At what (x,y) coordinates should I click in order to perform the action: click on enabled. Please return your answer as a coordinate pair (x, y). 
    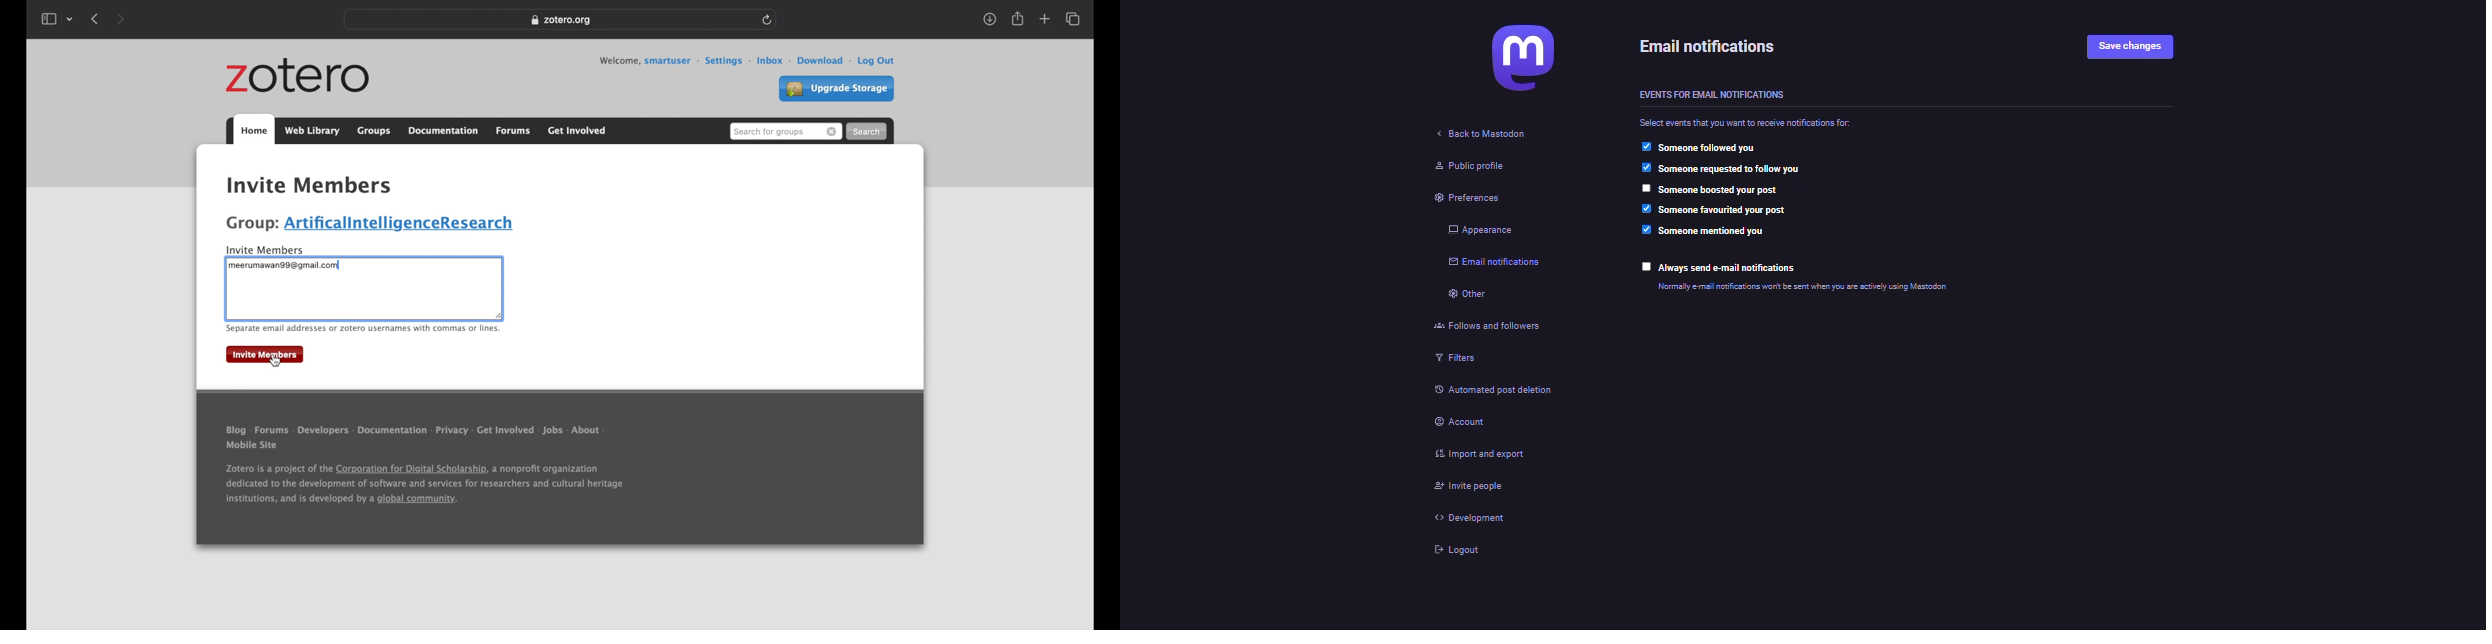
    Looking at the image, I should click on (1647, 209).